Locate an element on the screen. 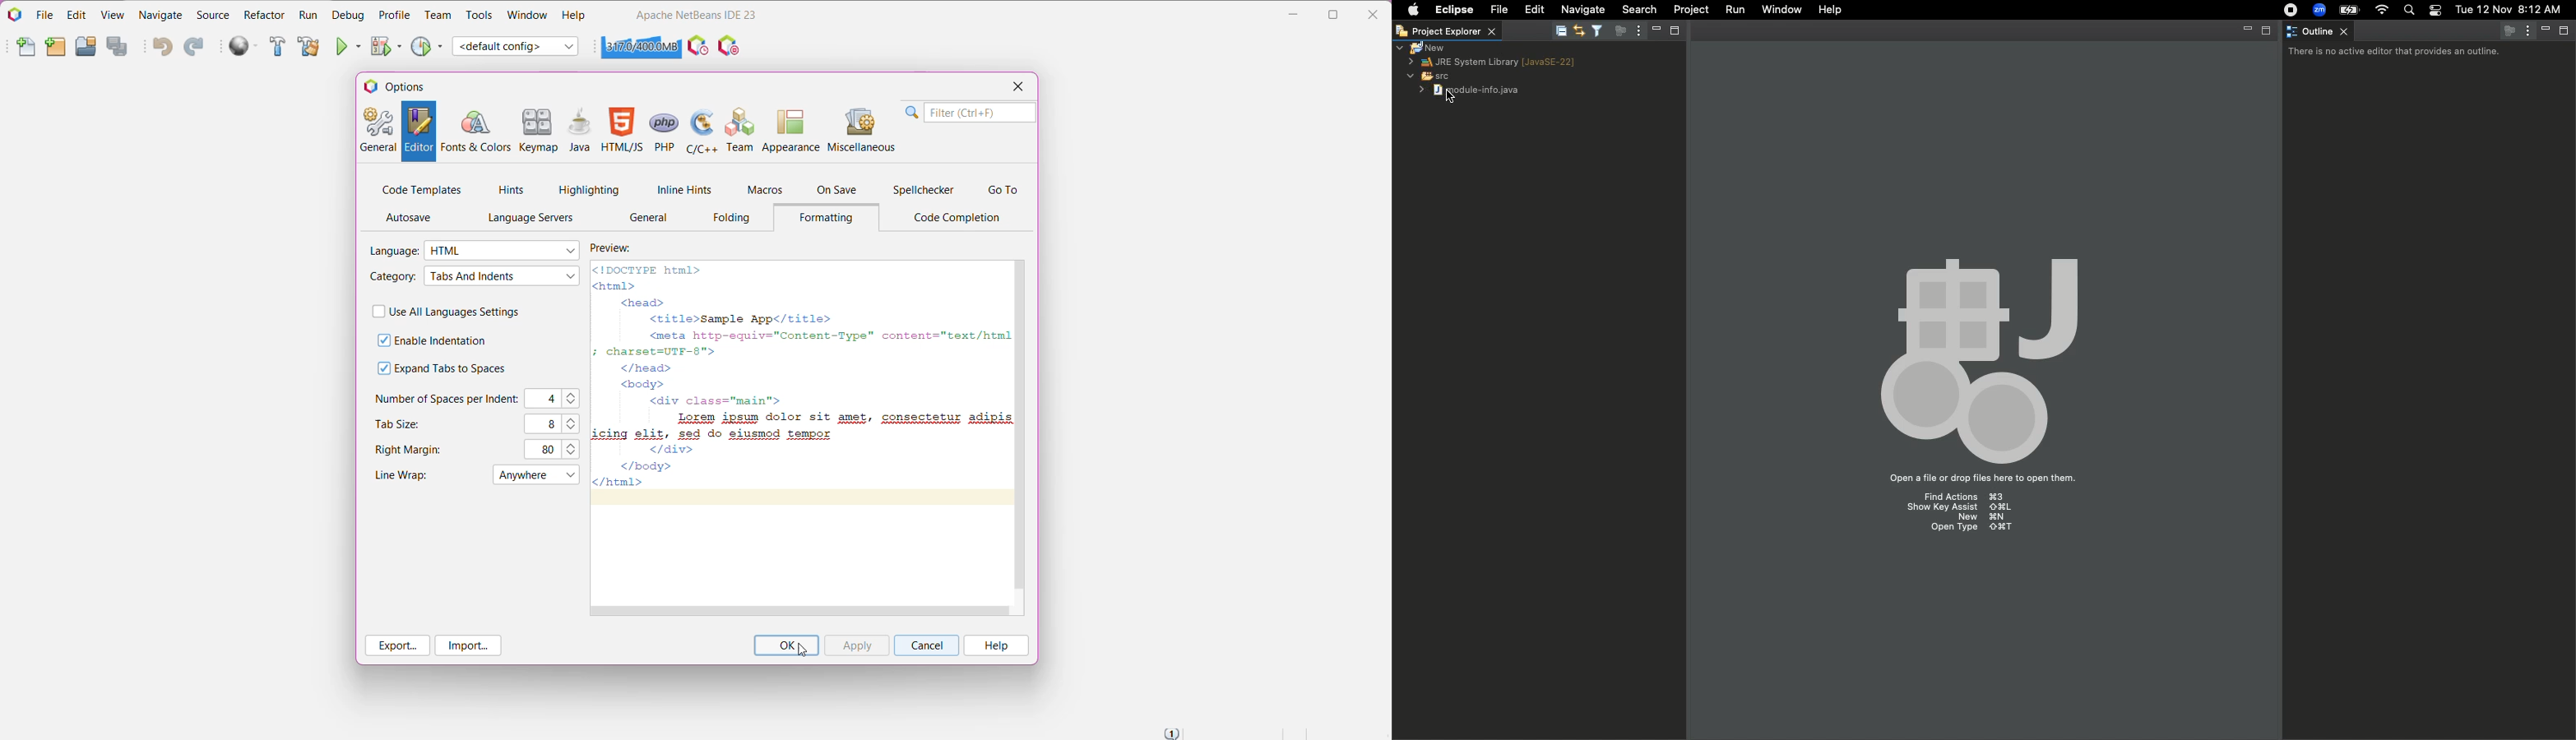 This screenshot has width=2576, height=756. Appearance is located at coordinates (790, 128).